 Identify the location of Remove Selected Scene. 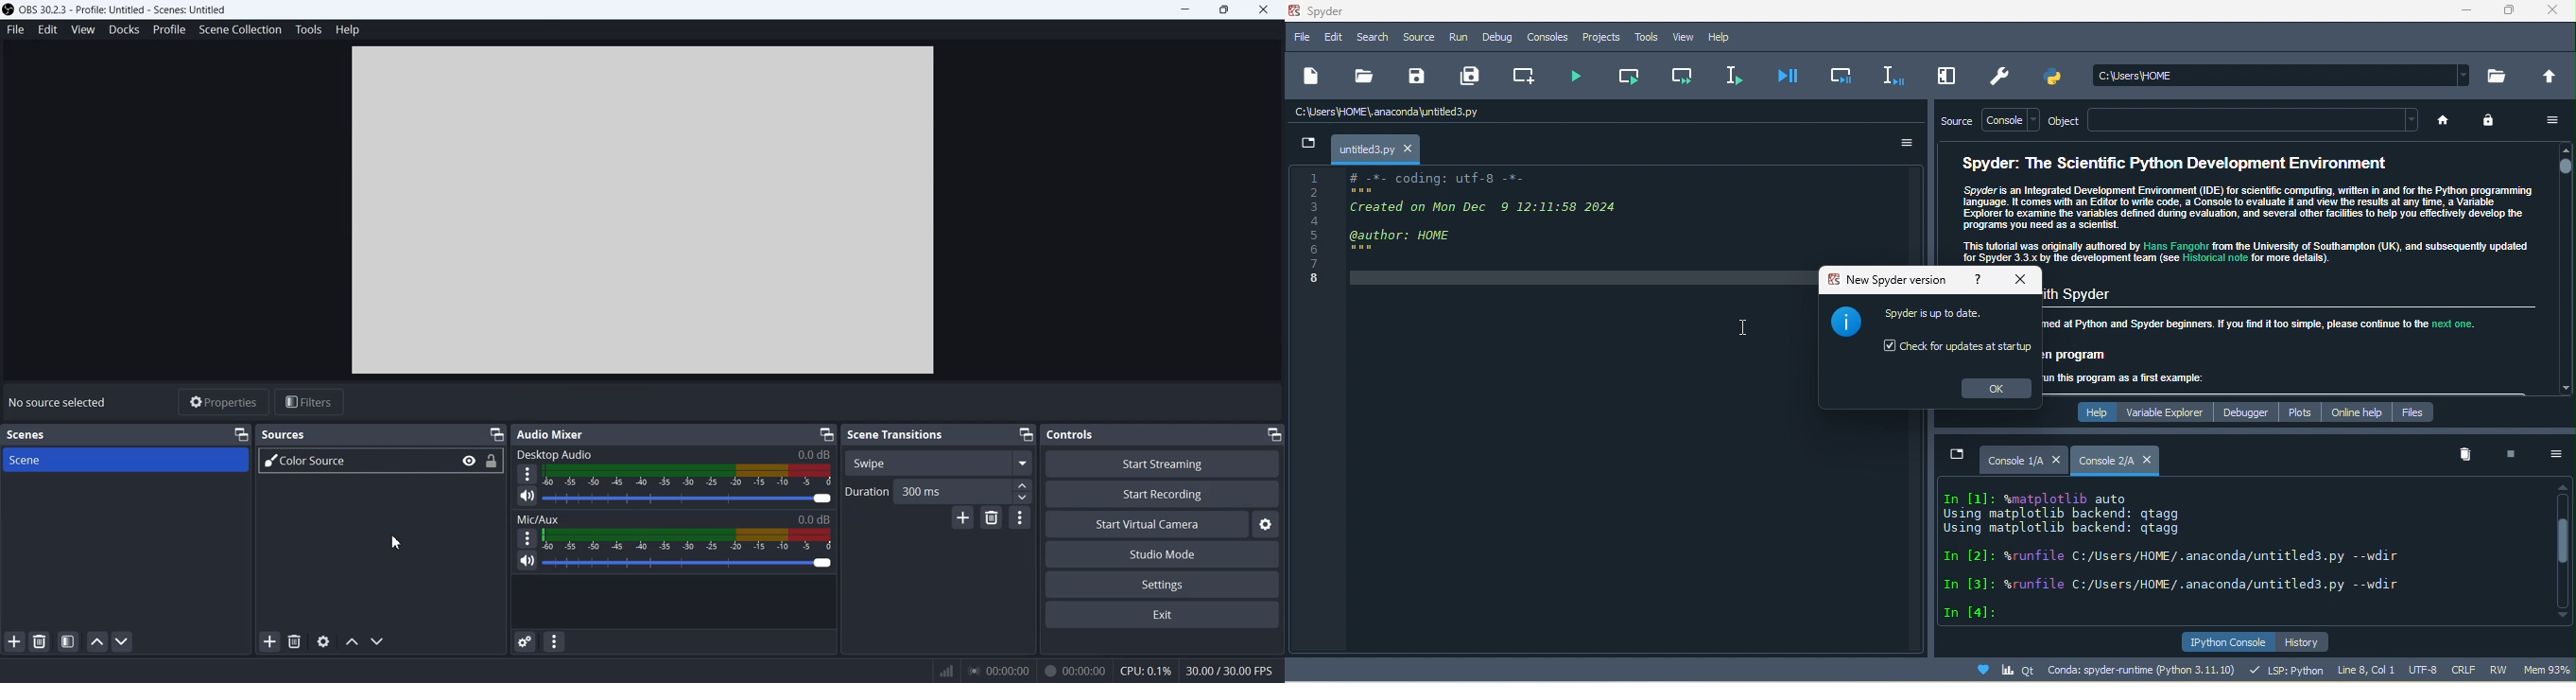
(41, 641).